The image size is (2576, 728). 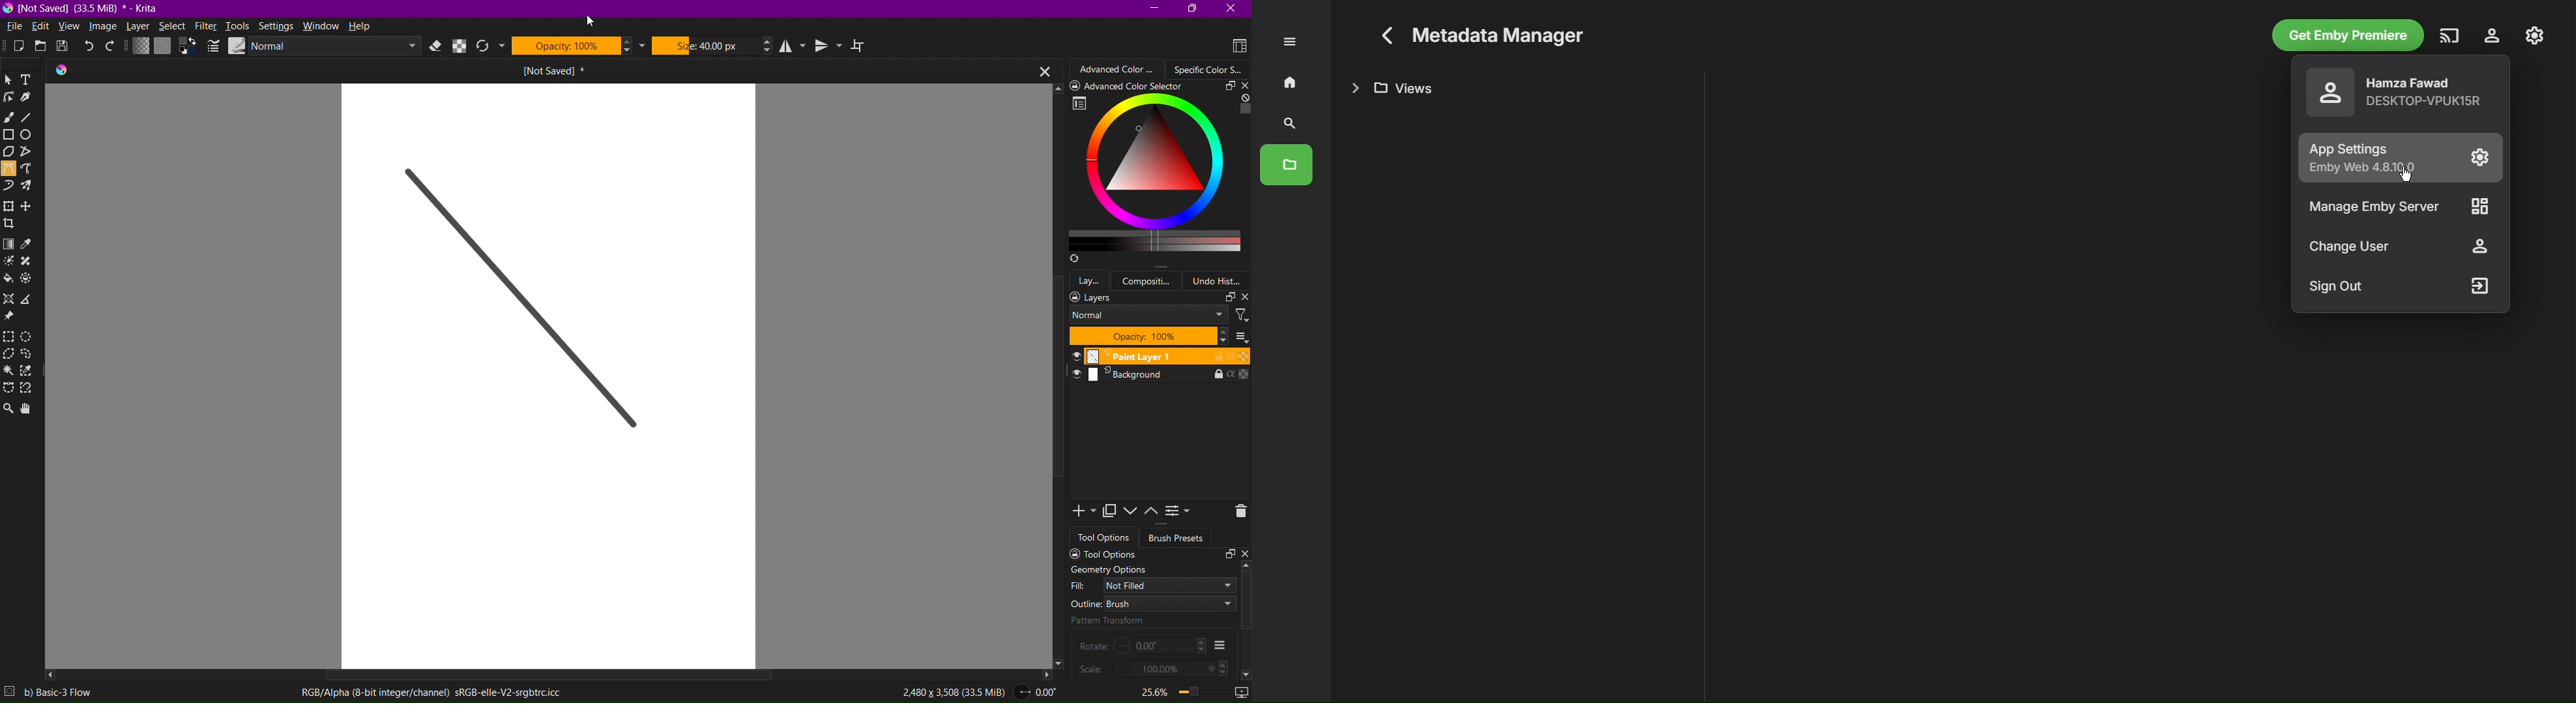 What do you see at coordinates (489, 47) in the screenshot?
I see `Reload Original Preset` at bounding box center [489, 47].